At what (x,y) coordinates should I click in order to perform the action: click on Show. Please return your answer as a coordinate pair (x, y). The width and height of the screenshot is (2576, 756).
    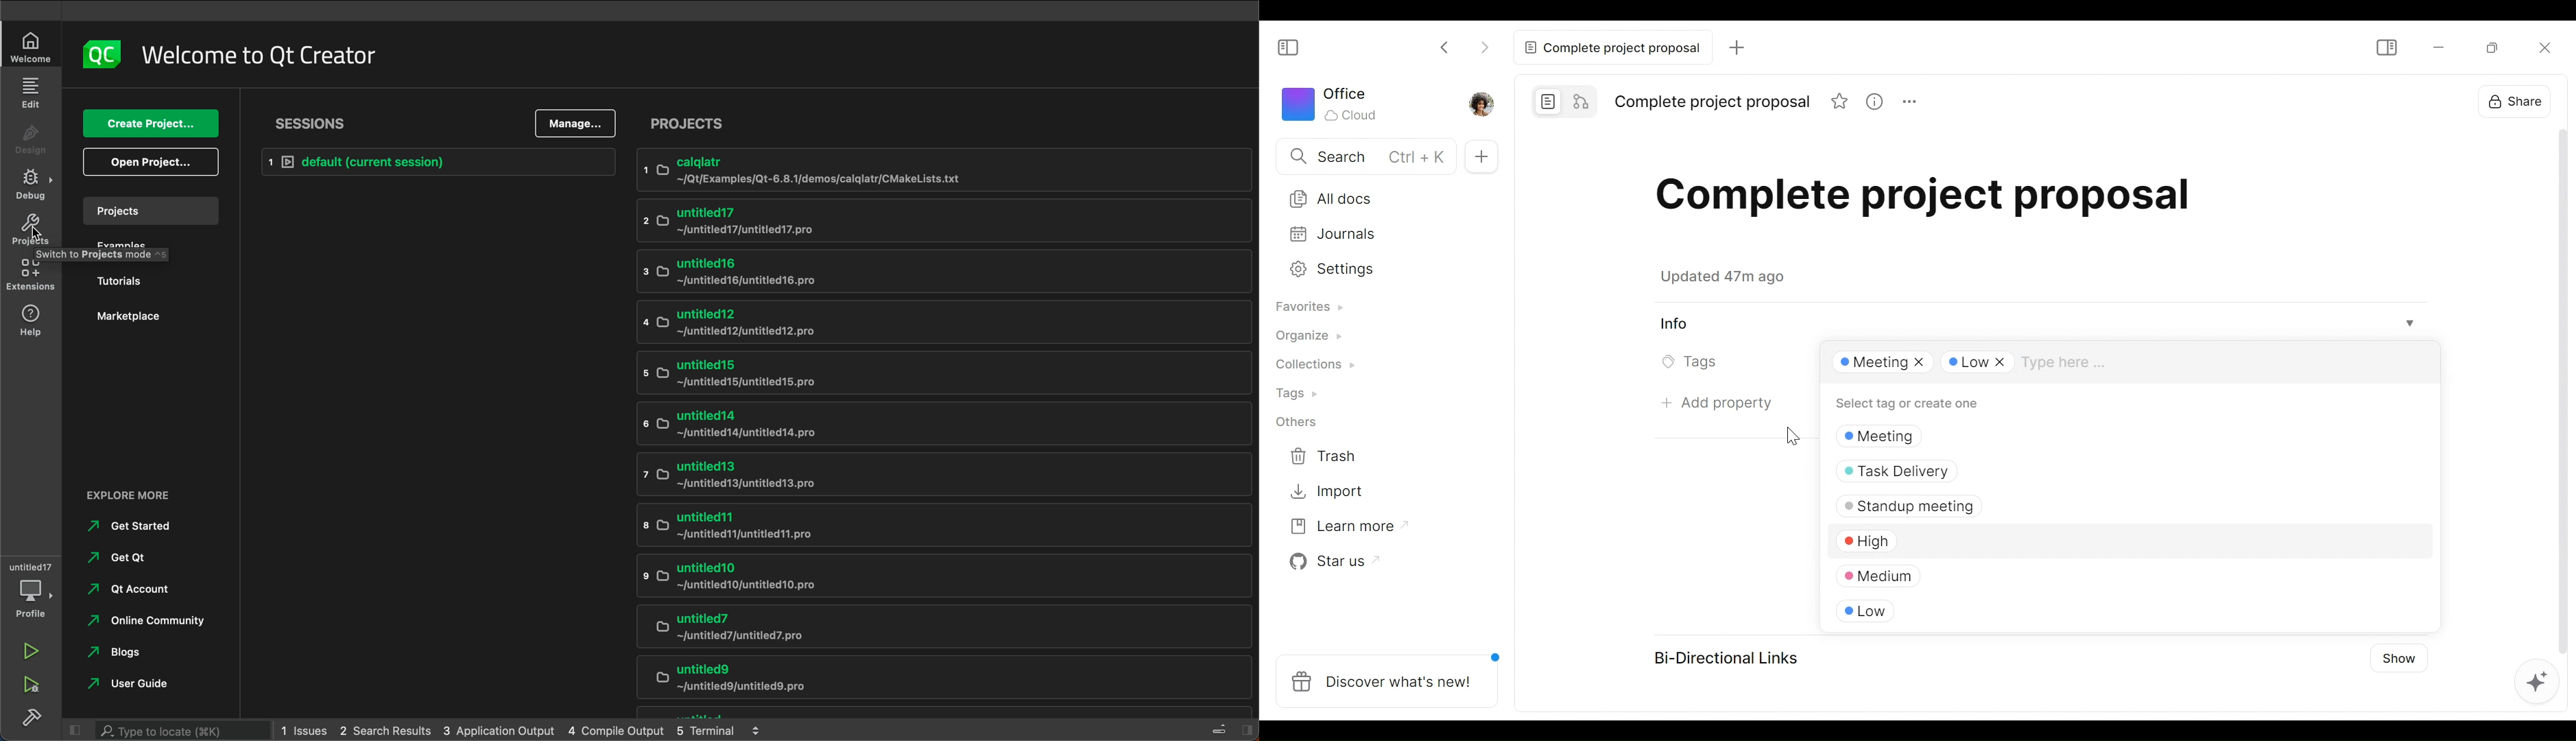
    Looking at the image, I should click on (2398, 662).